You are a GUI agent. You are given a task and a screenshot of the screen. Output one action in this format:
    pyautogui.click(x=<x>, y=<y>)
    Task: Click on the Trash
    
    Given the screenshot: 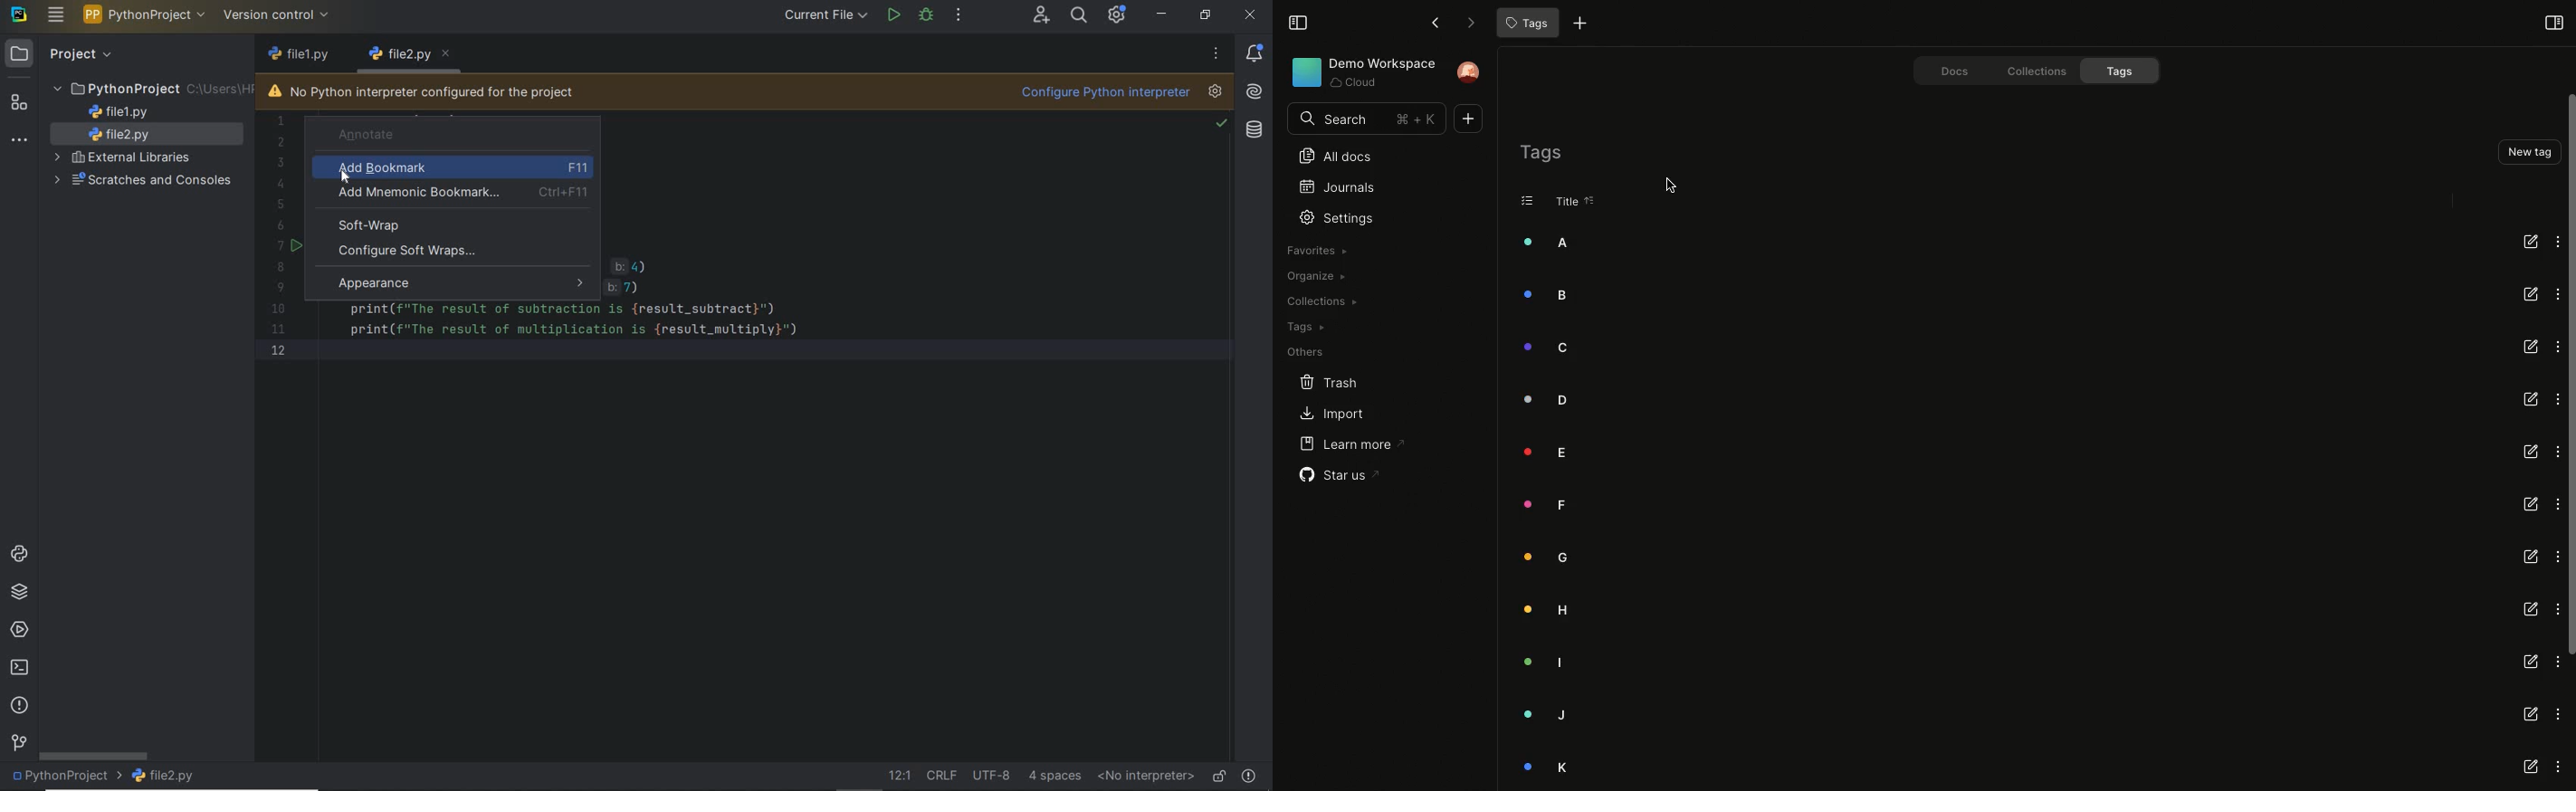 What is the action you would take?
    pyautogui.click(x=1318, y=381)
    